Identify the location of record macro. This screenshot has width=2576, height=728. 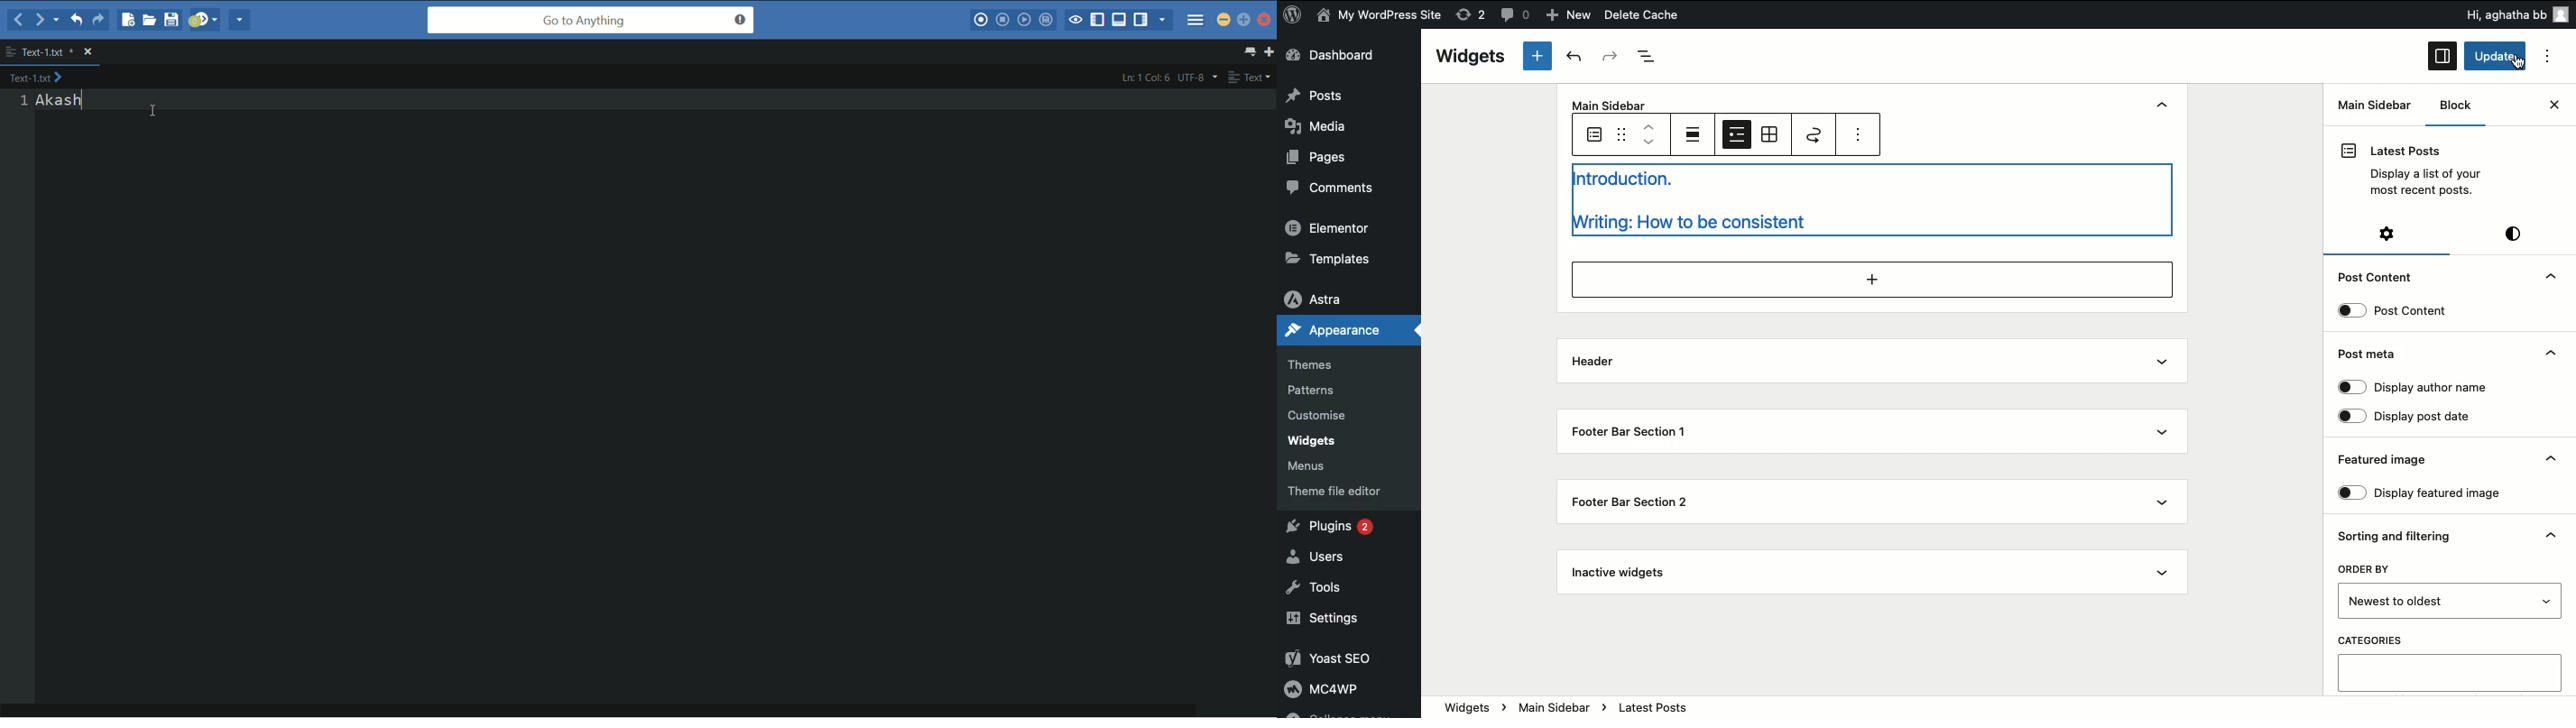
(981, 19).